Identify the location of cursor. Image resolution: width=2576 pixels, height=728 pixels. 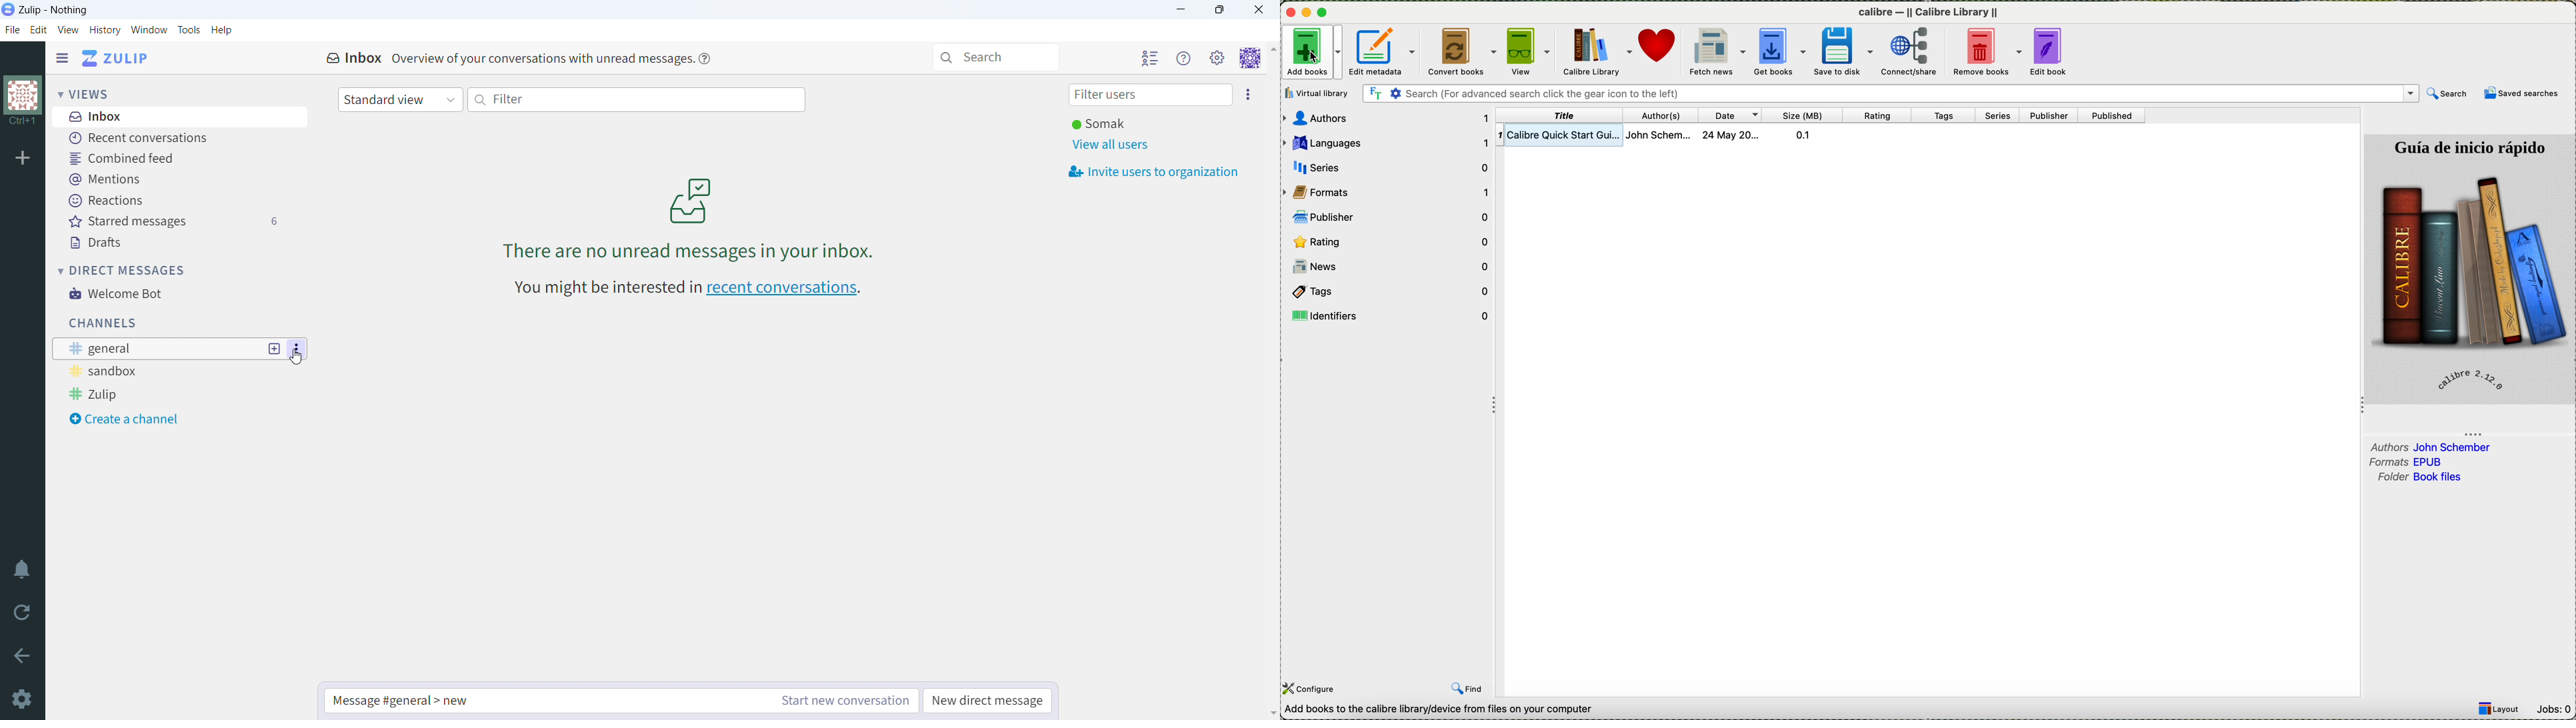
(1312, 58).